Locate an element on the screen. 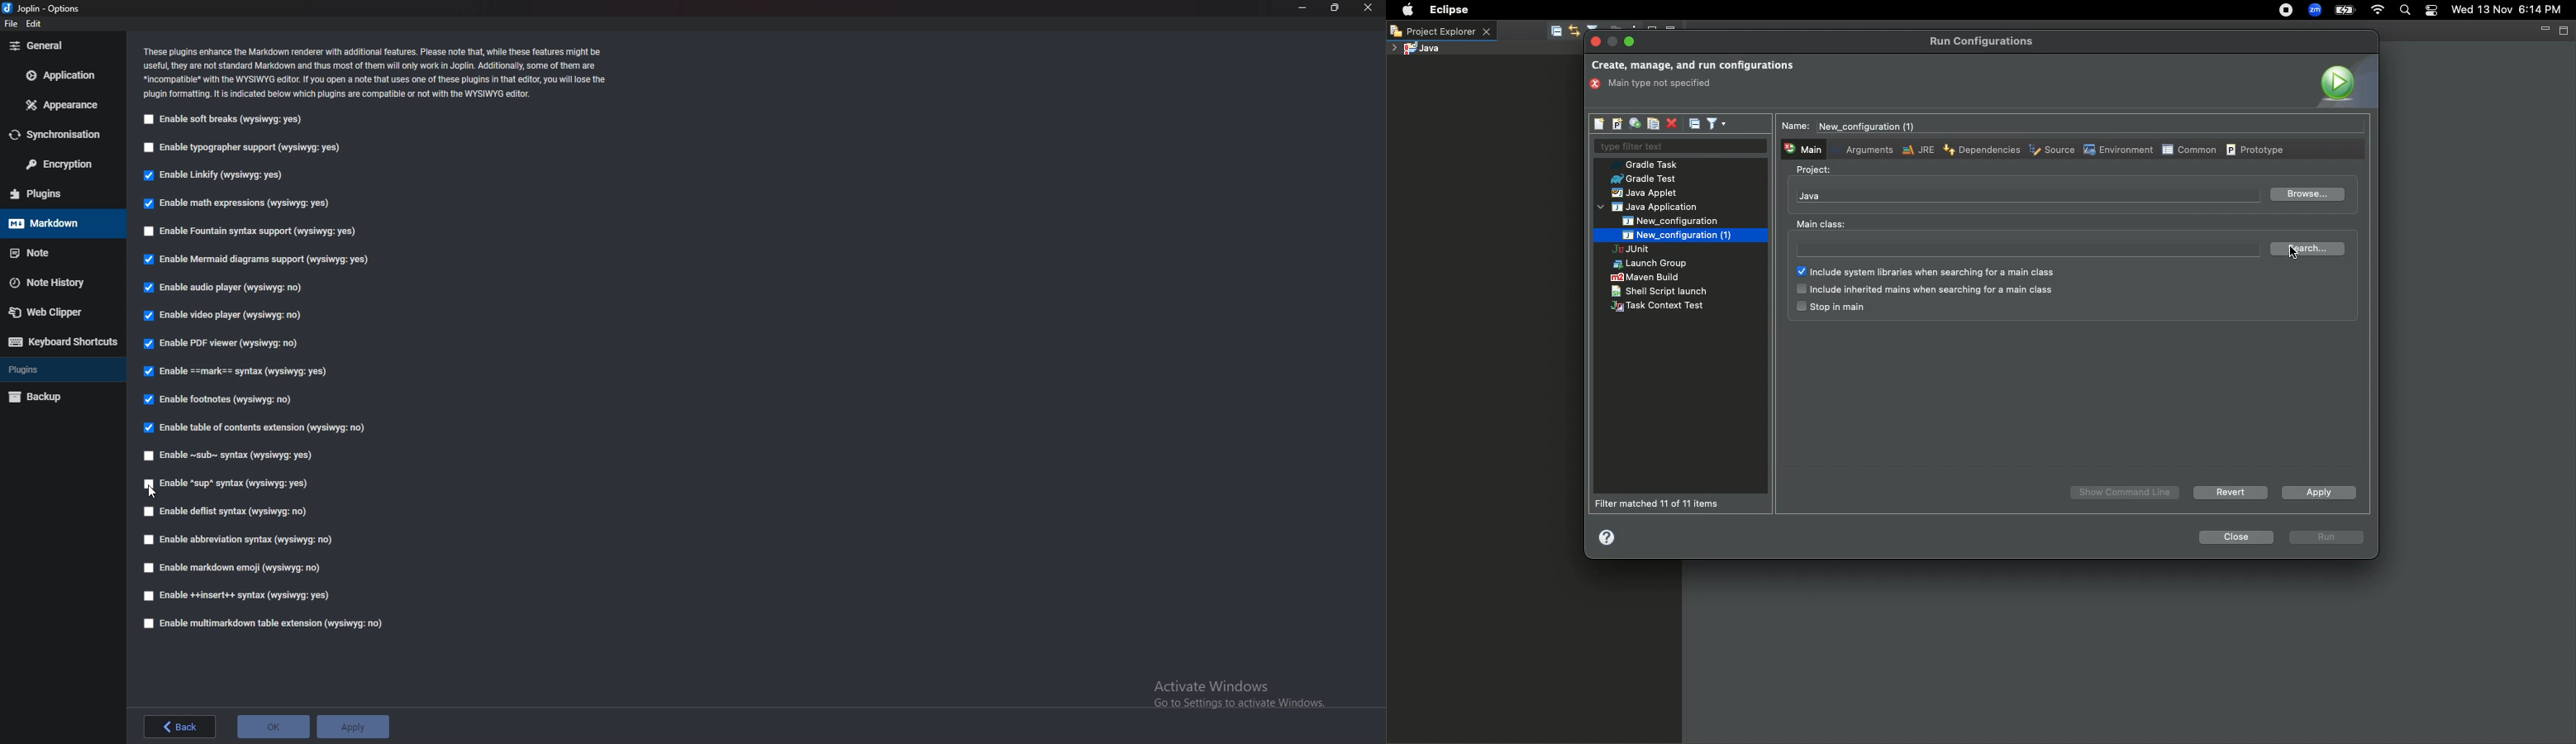 Image resolution: width=2576 pixels, height=756 pixels. Enable markdown emoji (wysiwyg: no) is located at coordinates (236, 567).